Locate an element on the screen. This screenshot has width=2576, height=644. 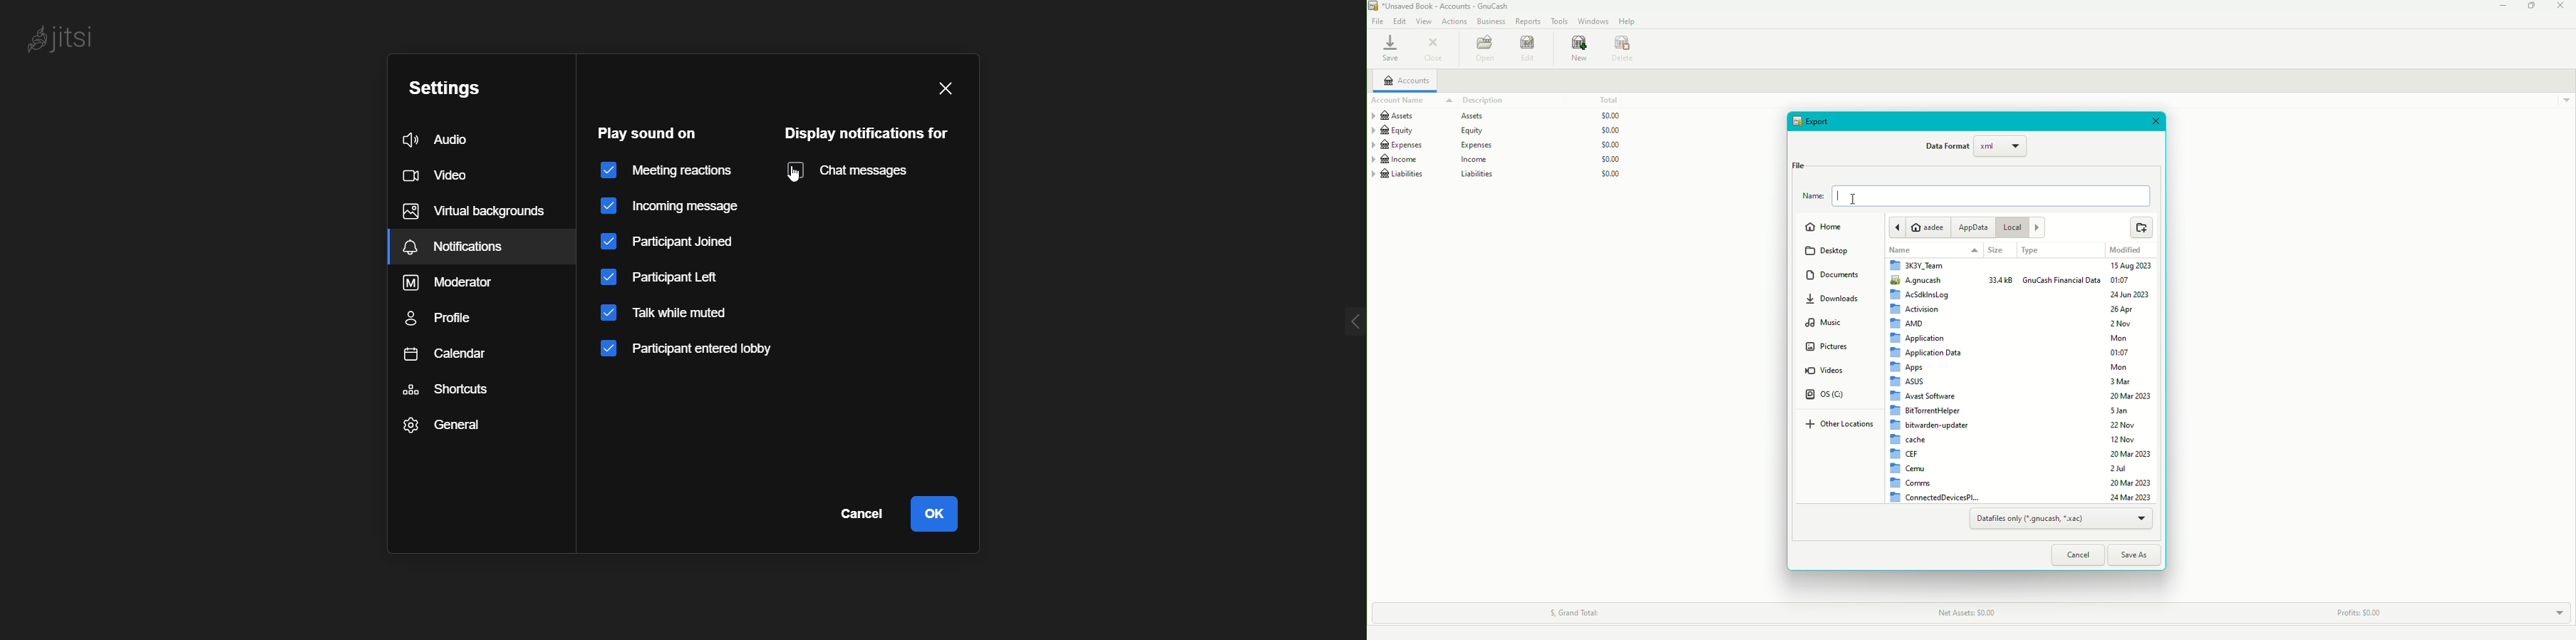
Modified is located at coordinates (2127, 250).